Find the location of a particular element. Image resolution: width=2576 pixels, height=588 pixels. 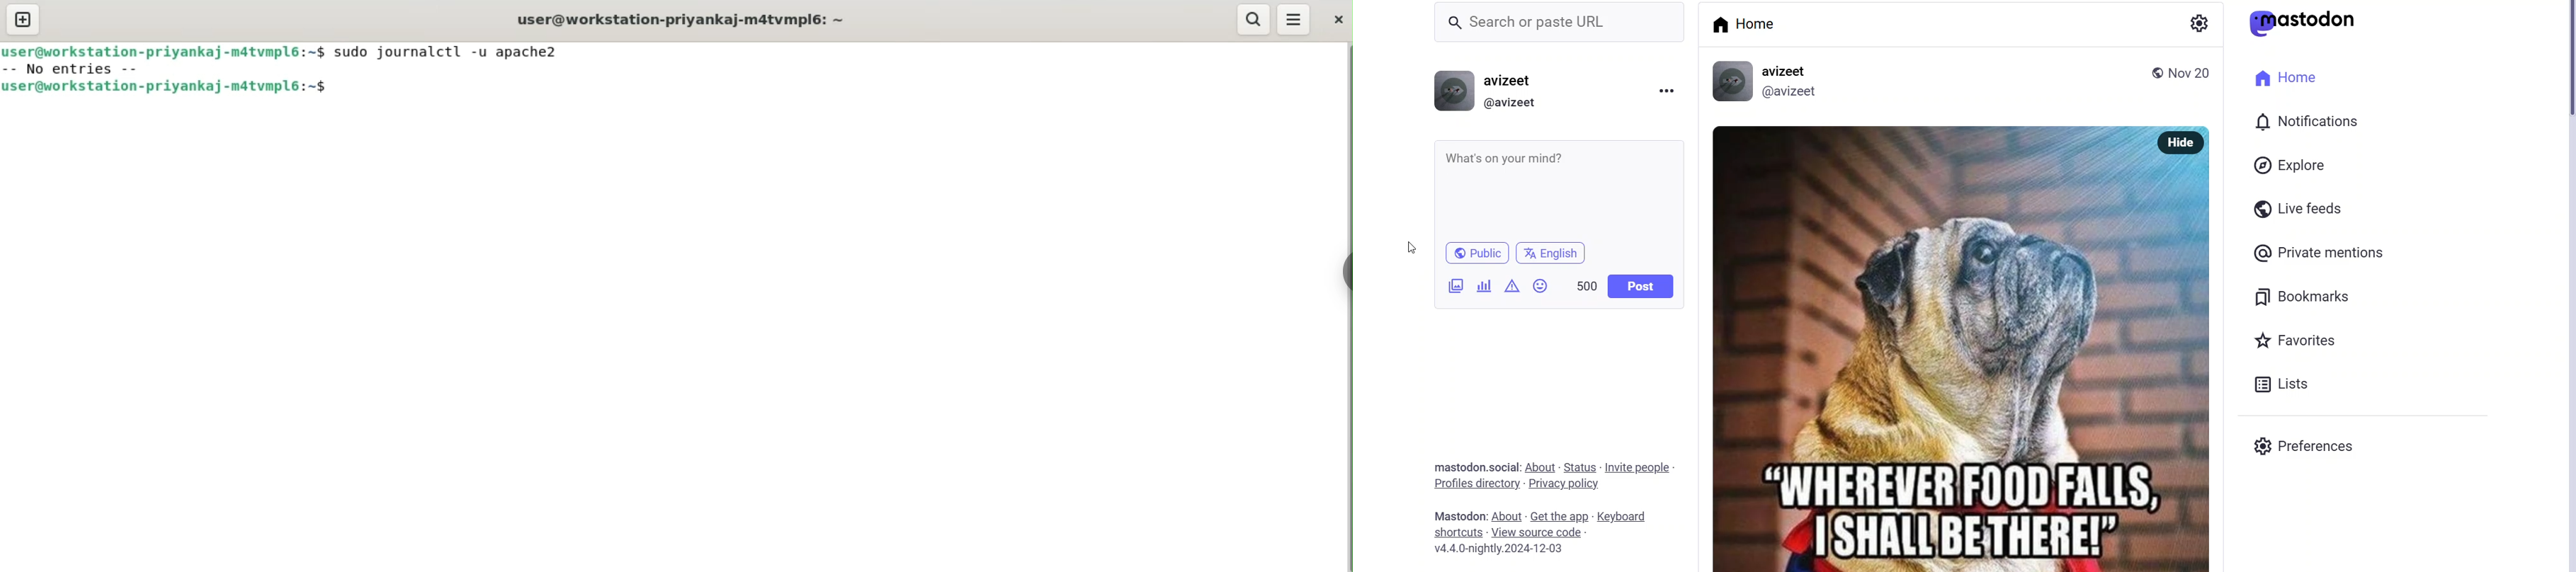

notifications is located at coordinates (2305, 123).